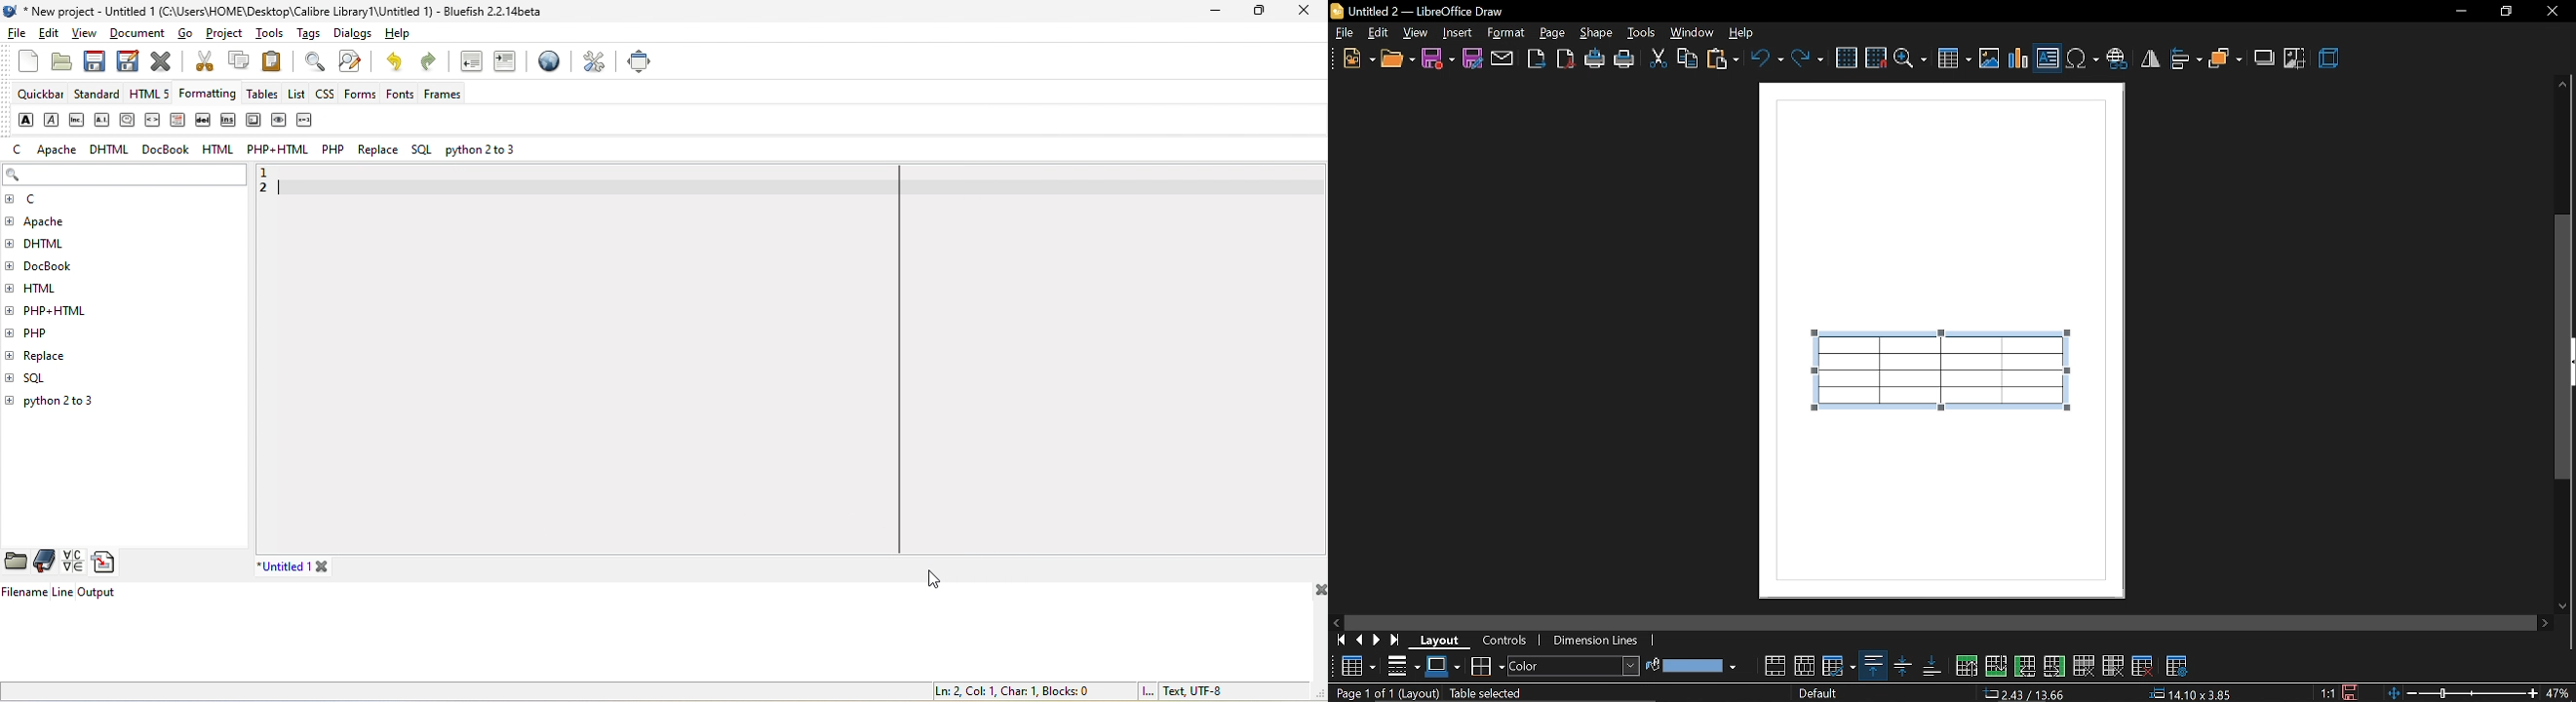  I want to click on window, so click(1693, 32).